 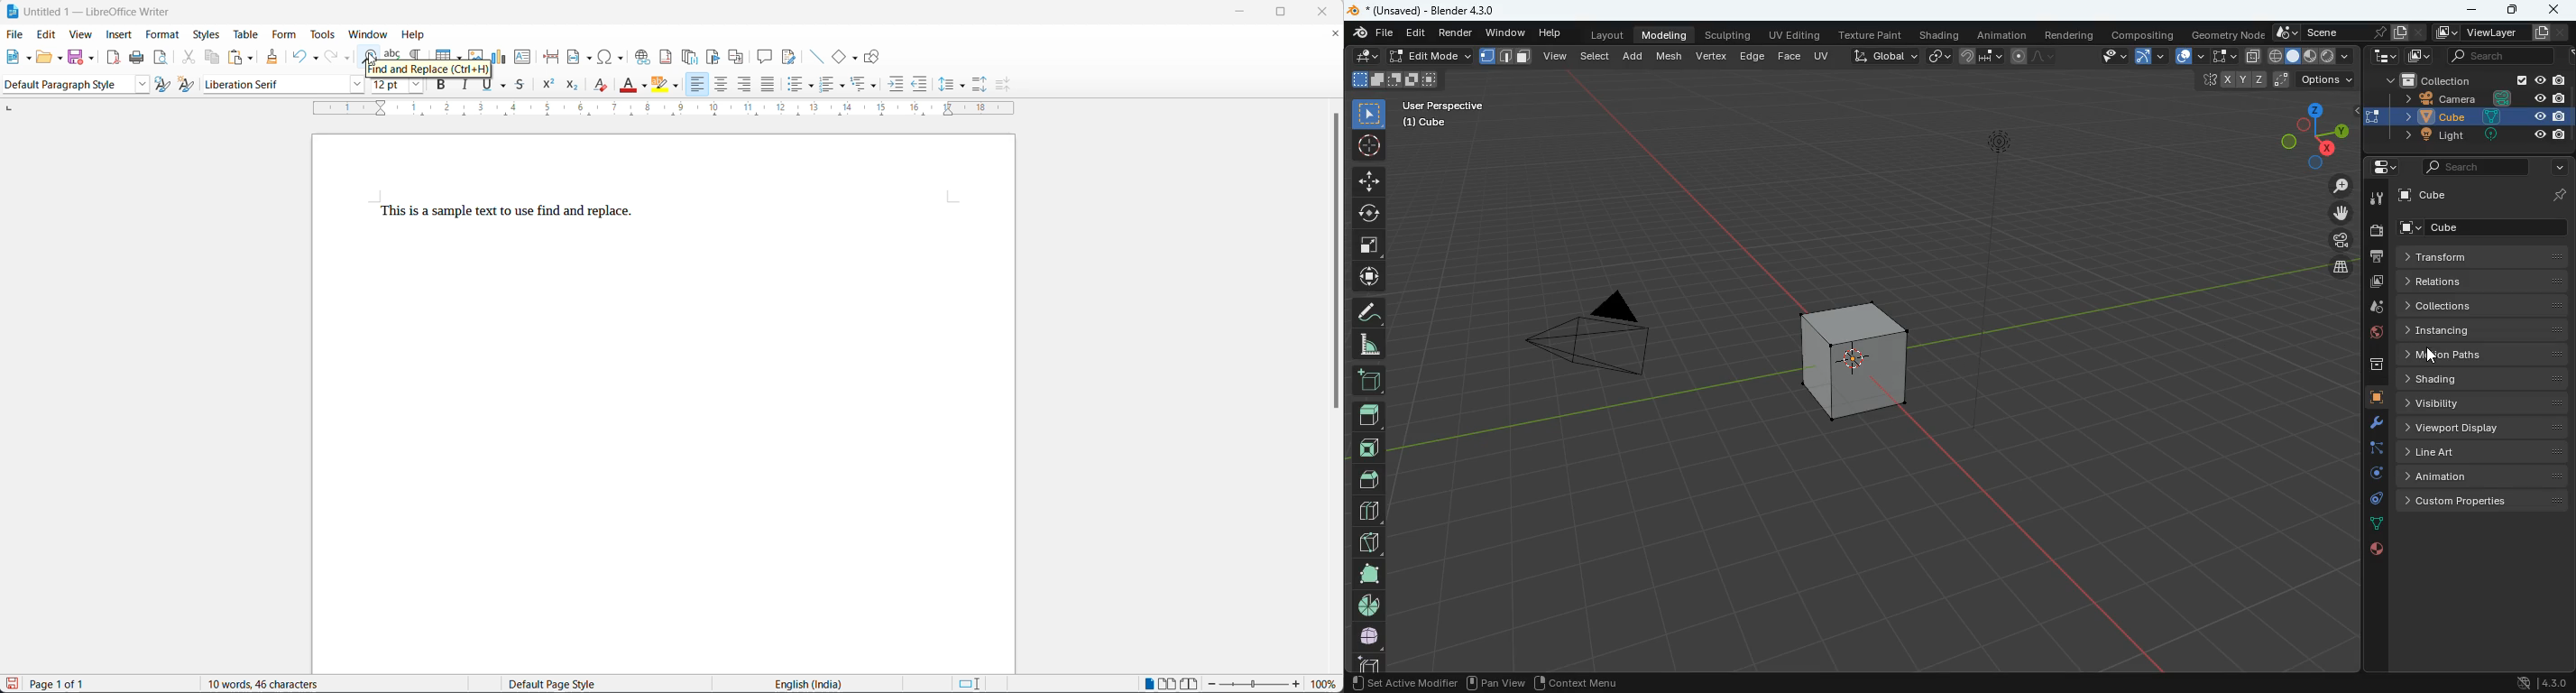 I want to click on hover text, so click(x=428, y=70).